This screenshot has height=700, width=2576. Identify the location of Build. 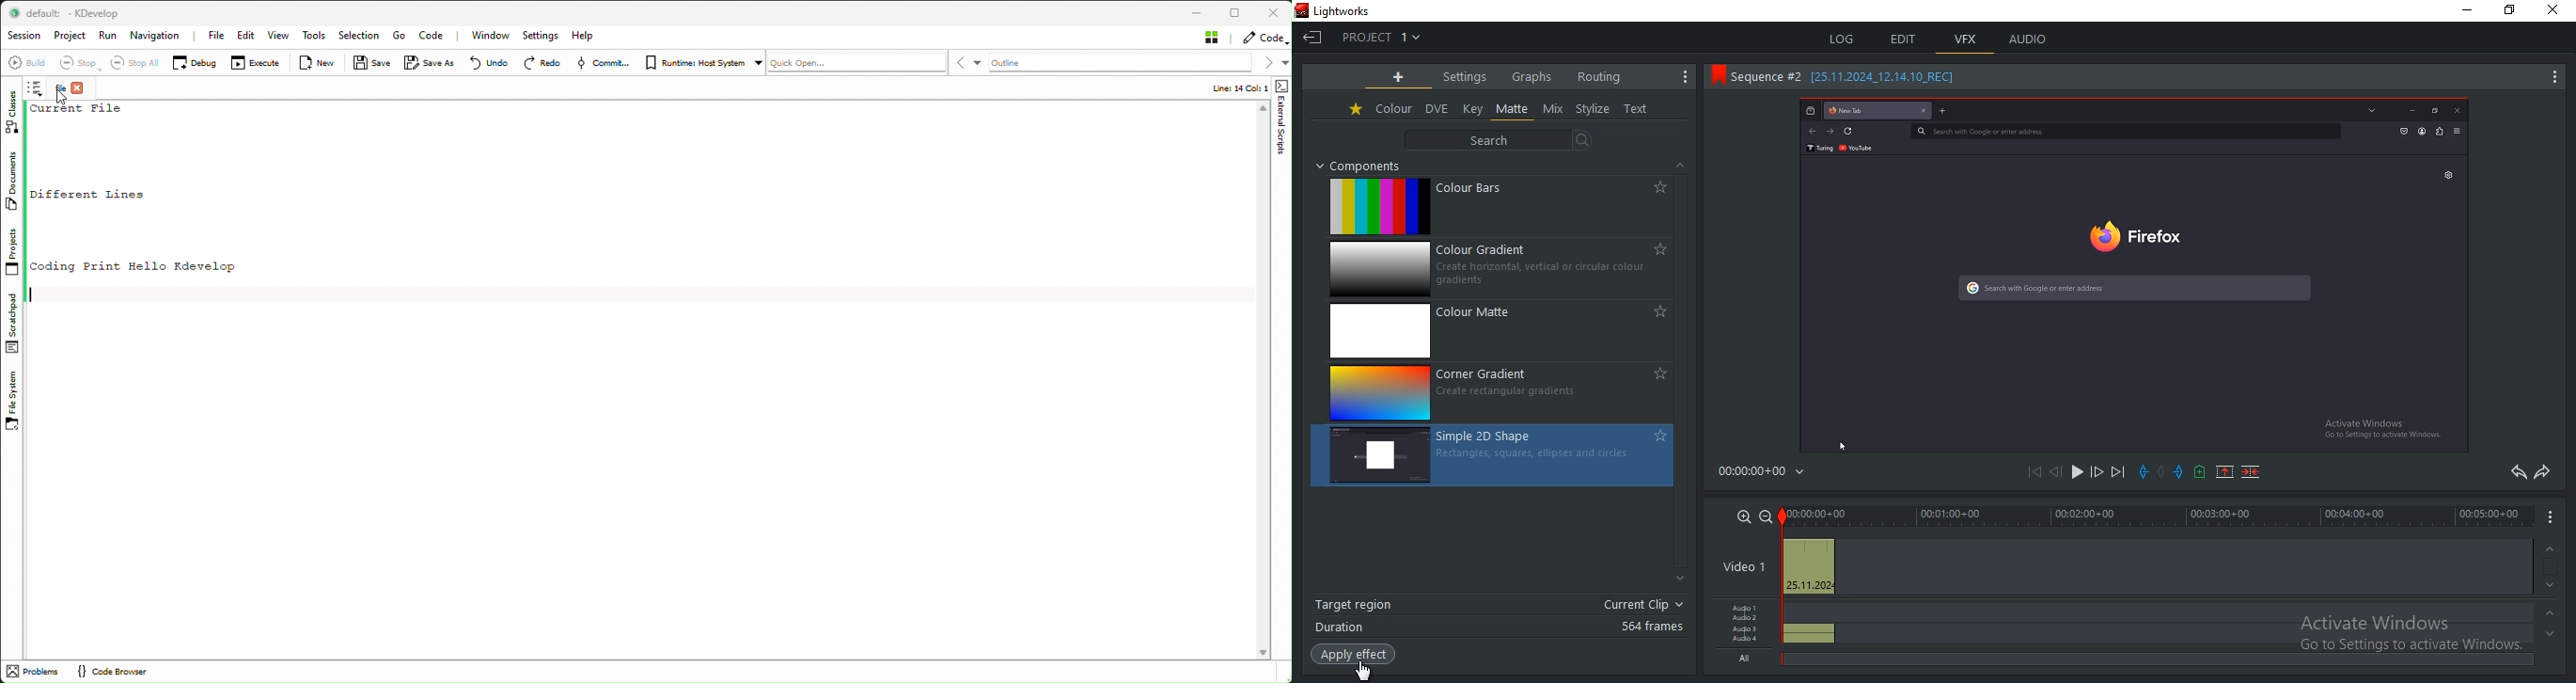
(28, 63).